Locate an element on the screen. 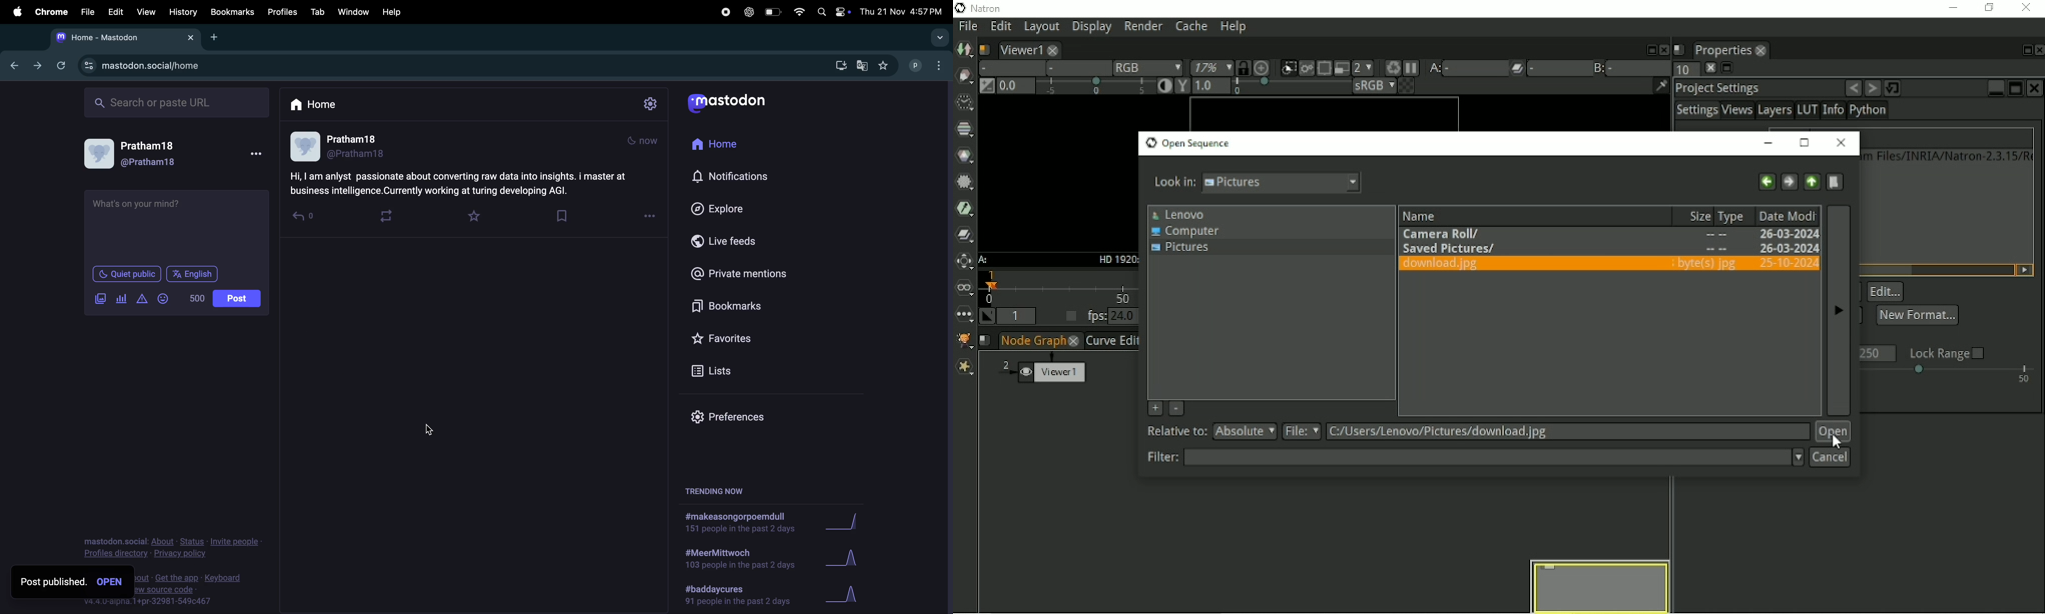 The image size is (2072, 616). LUT is located at coordinates (1807, 110).